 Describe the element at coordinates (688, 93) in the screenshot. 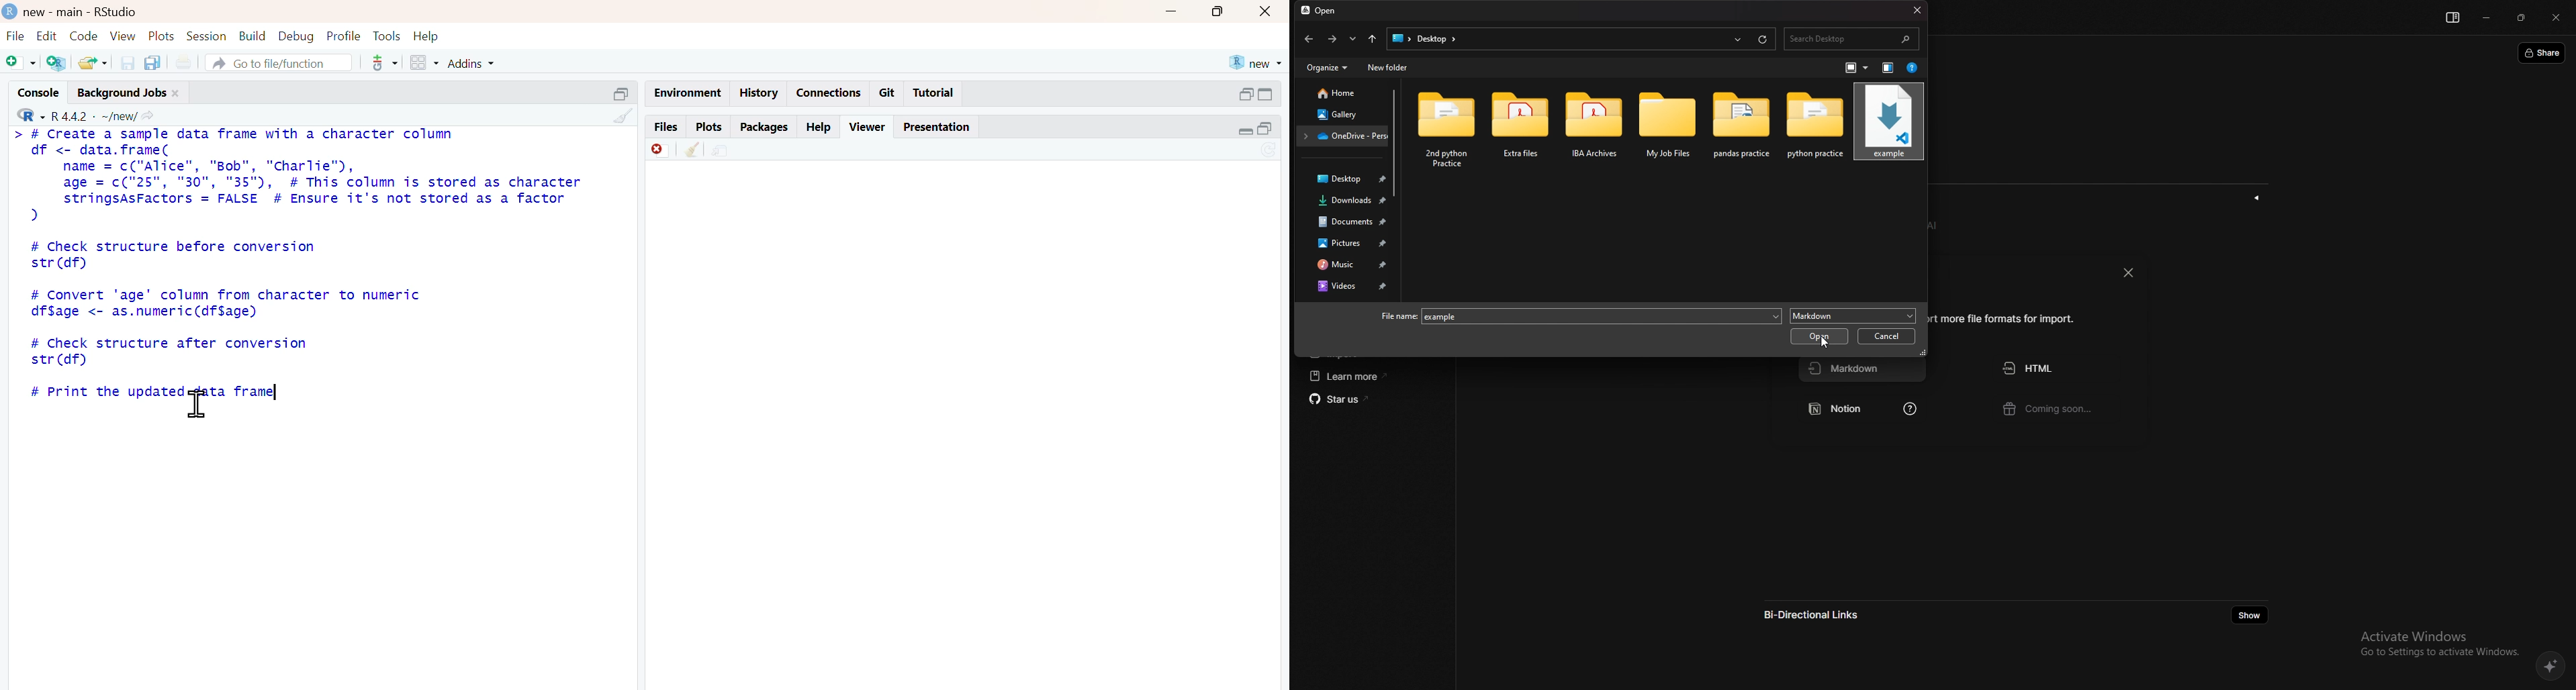

I see `Environment ` at that location.